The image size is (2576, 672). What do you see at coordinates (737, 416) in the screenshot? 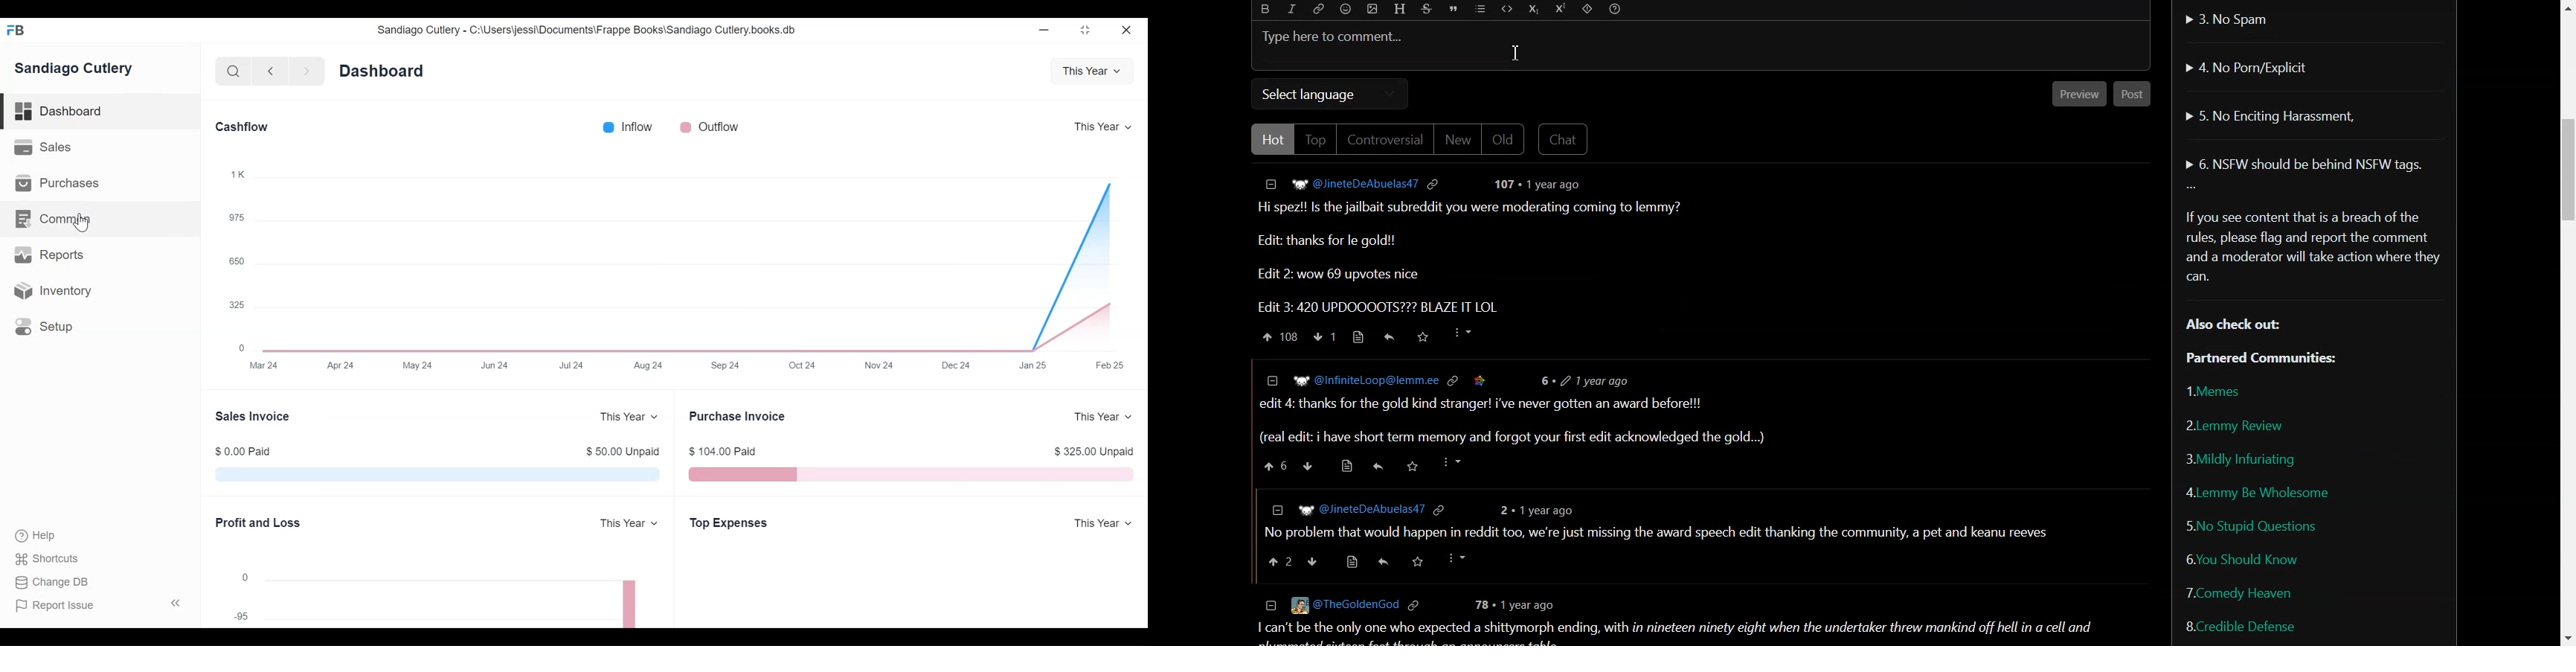
I see `Purchase Invoice` at bounding box center [737, 416].